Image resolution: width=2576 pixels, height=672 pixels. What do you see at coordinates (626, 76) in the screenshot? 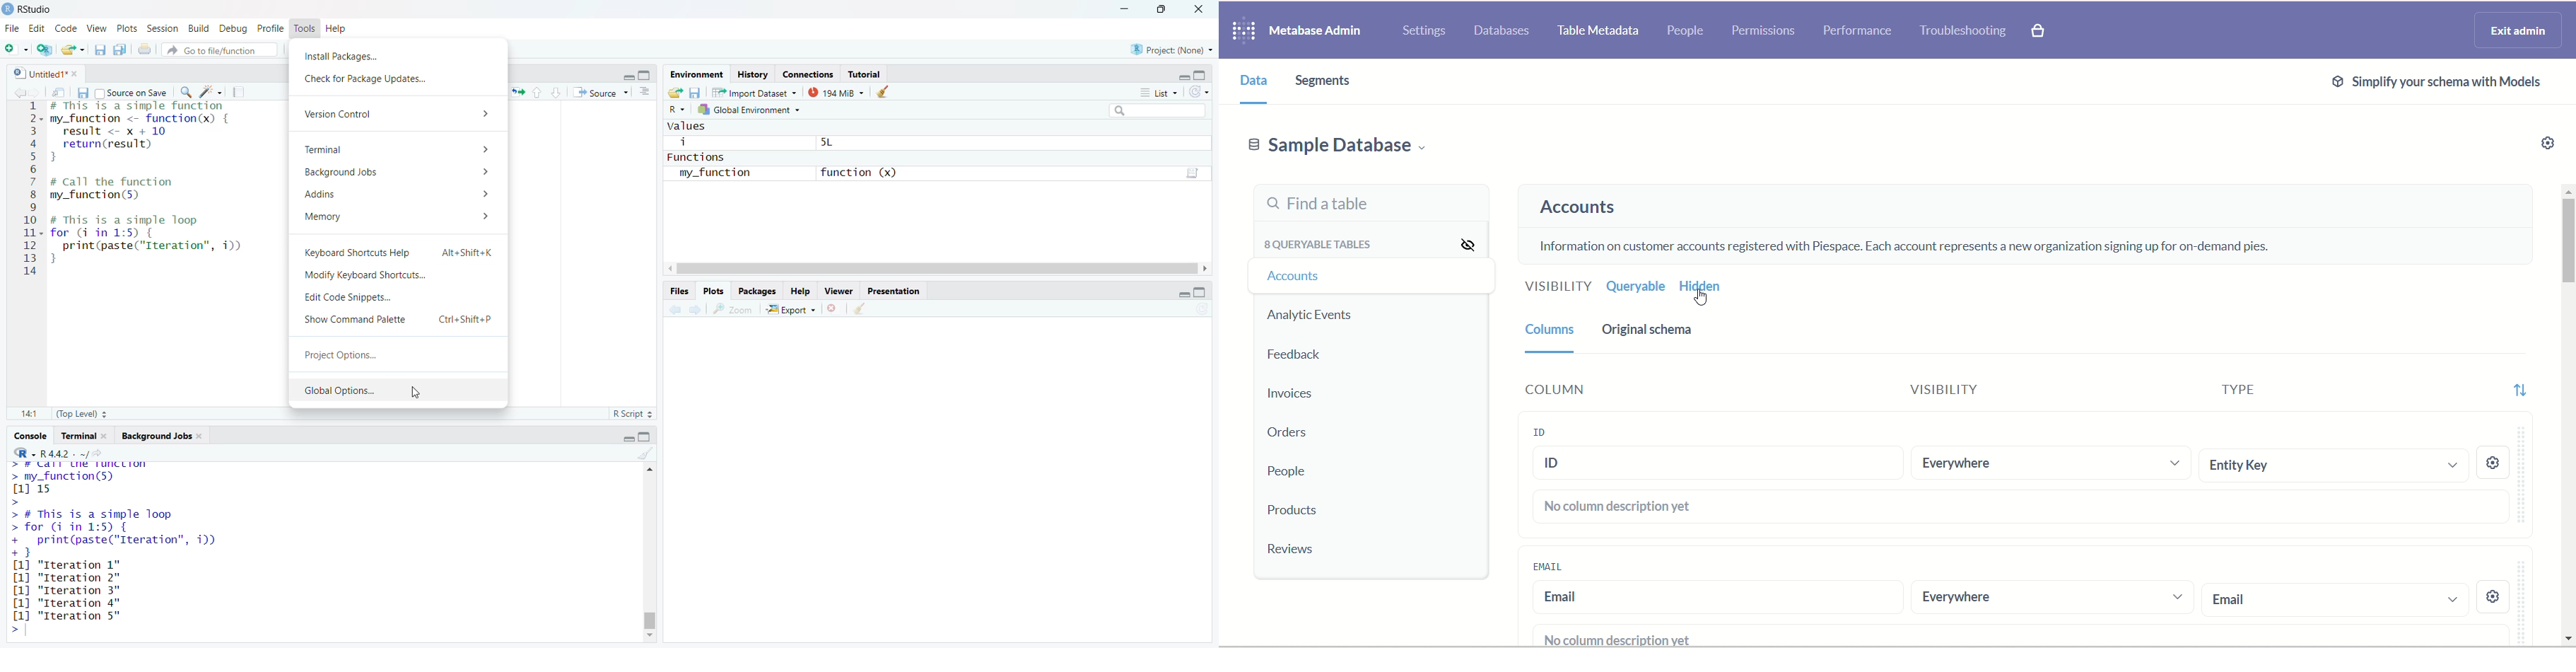
I see `minimize` at bounding box center [626, 76].